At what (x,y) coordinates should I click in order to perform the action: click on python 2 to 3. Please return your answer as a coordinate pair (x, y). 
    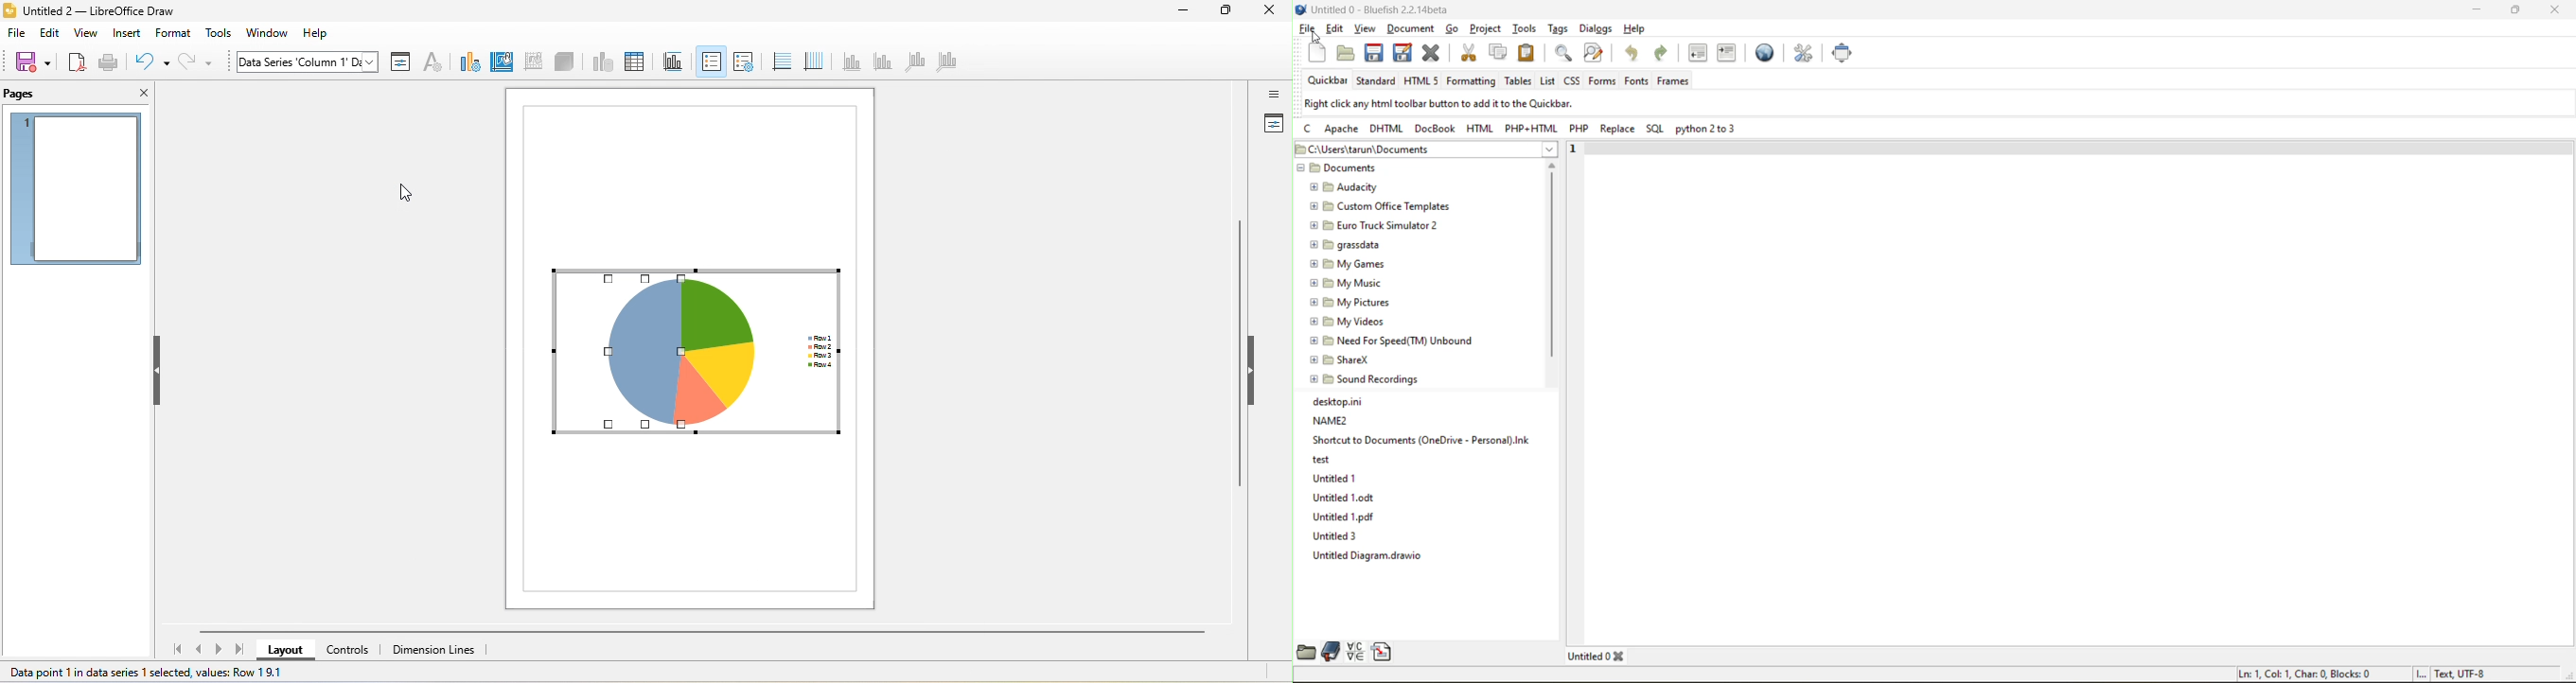
    Looking at the image, I should click on (1705, 129).